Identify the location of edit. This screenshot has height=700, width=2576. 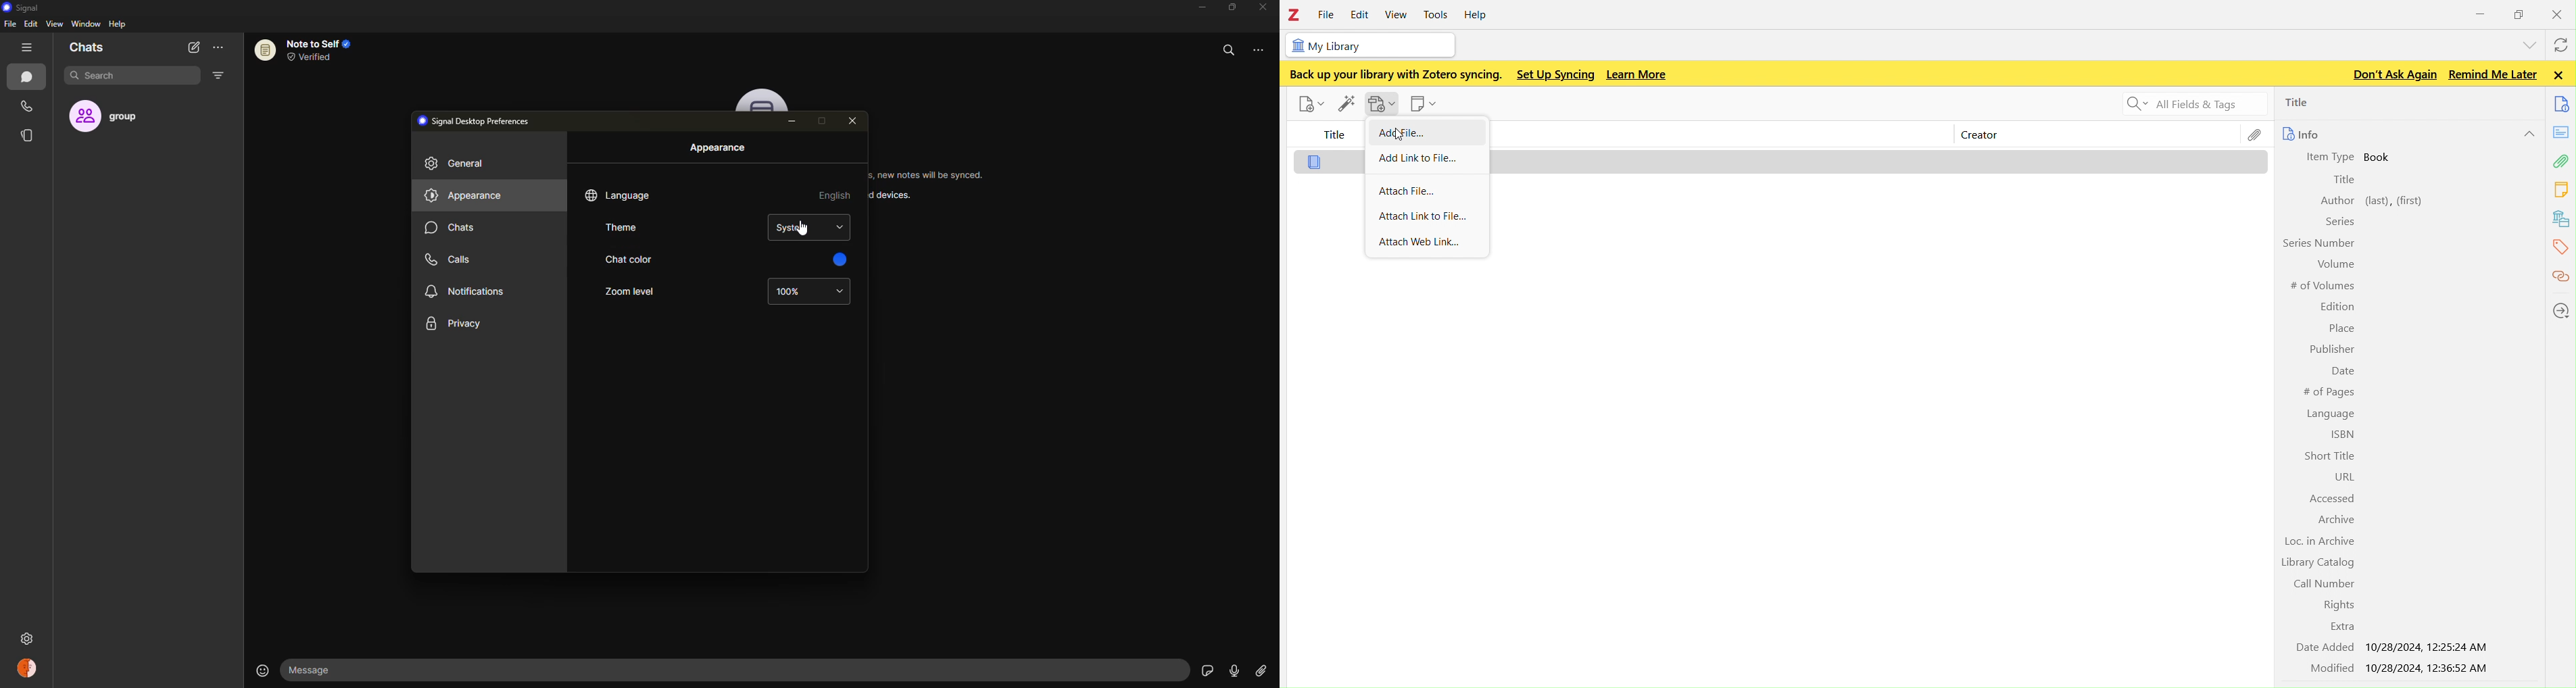
(31, 23).